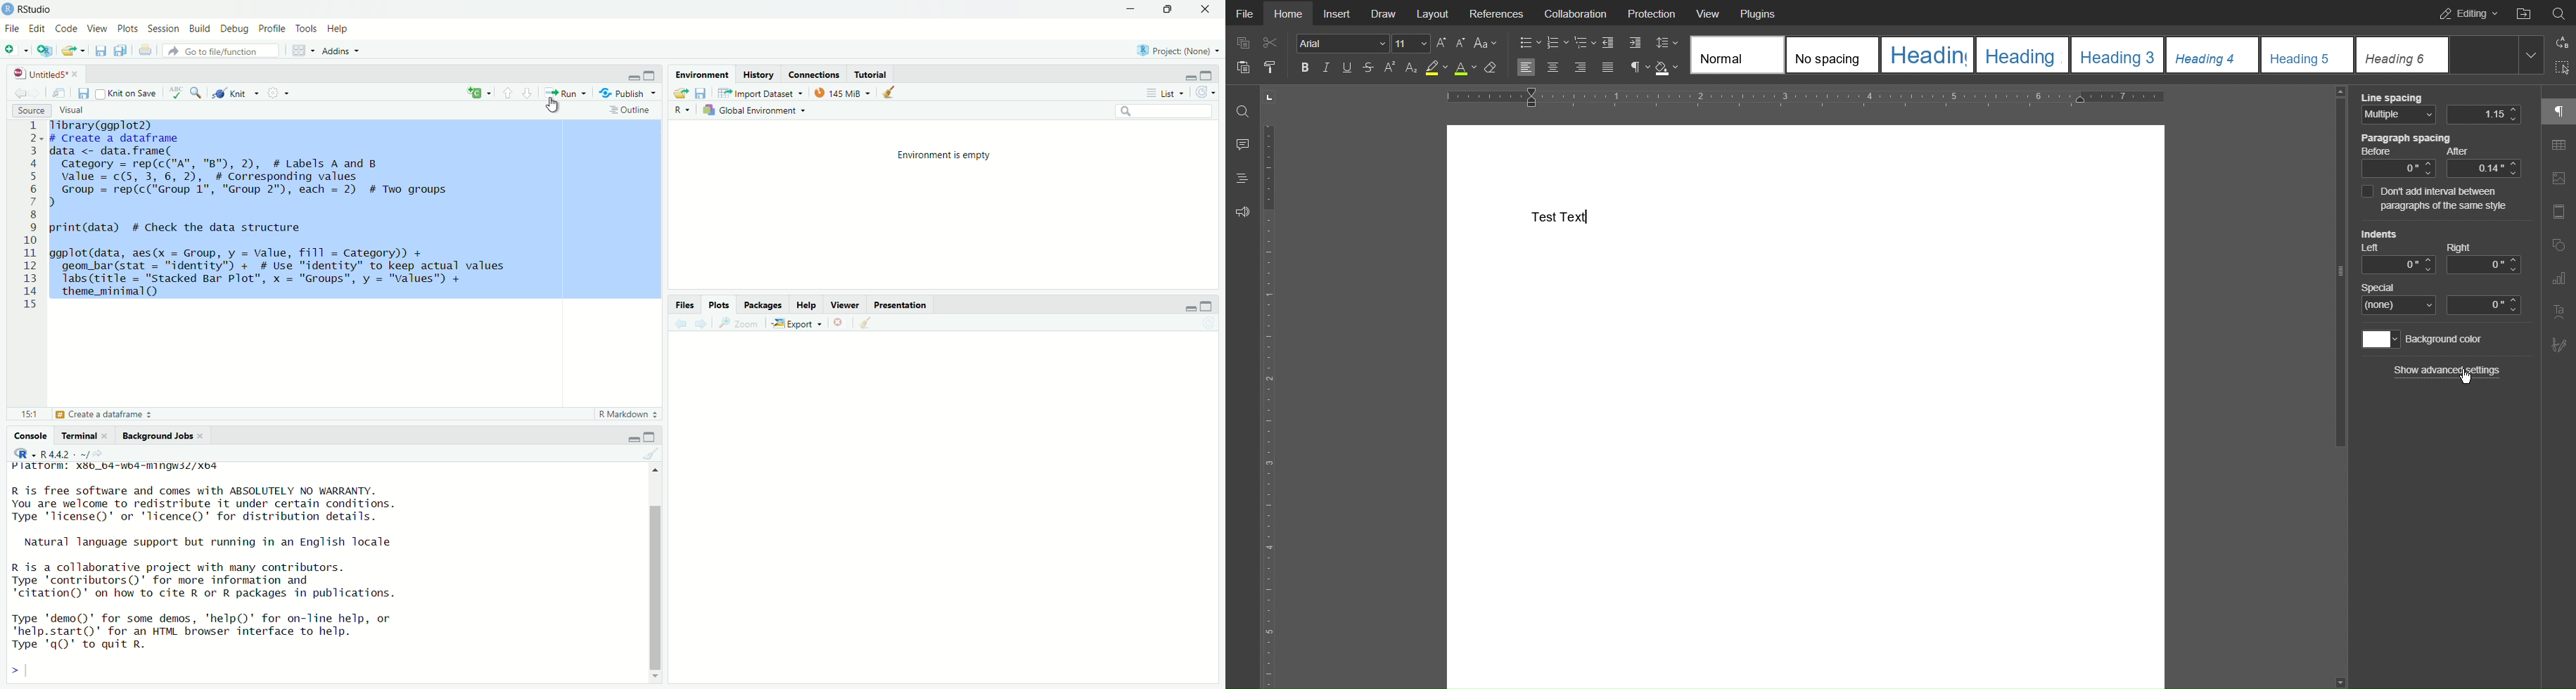 The height and width of the screenshot is (700, 2576). What do you see at coordinates (13, 29) in the screenshot?
I see `File` at bounding box center [13, 29].